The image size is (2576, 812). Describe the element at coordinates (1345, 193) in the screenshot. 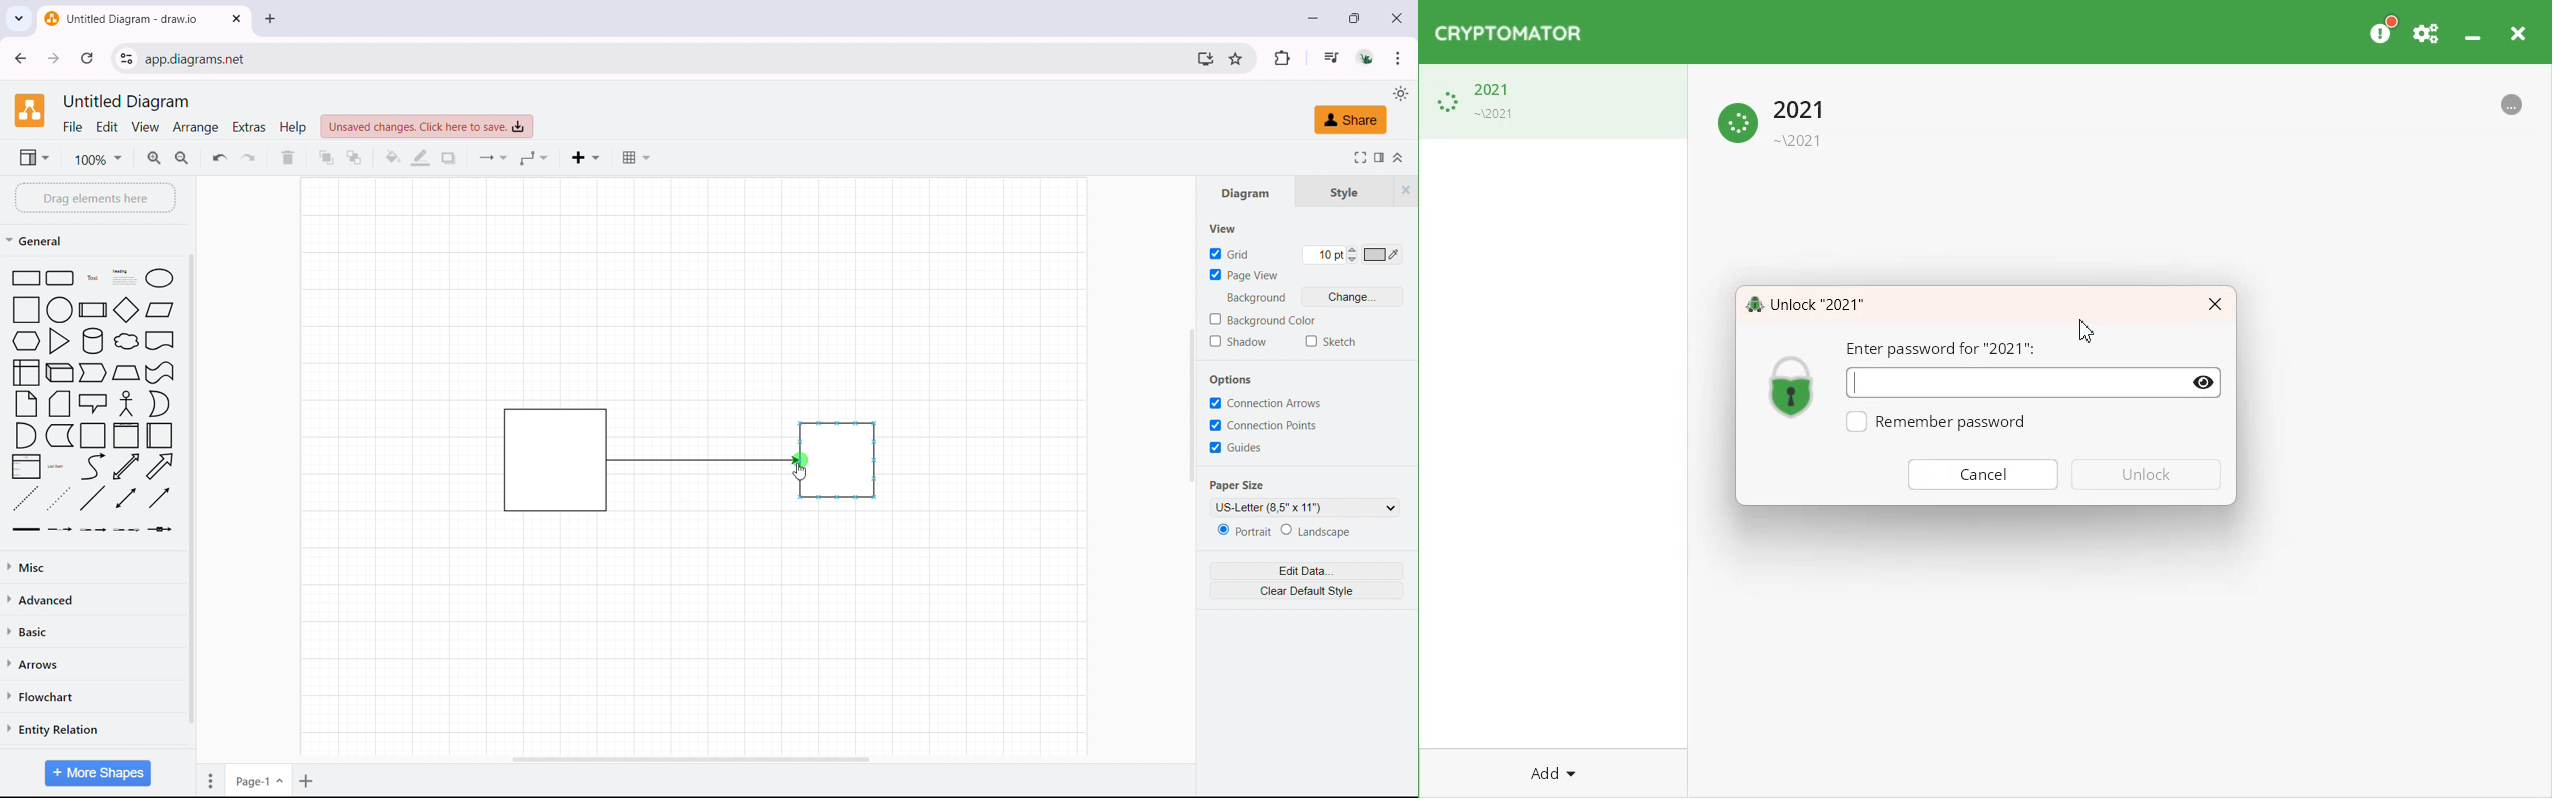

I see `style` at that location.